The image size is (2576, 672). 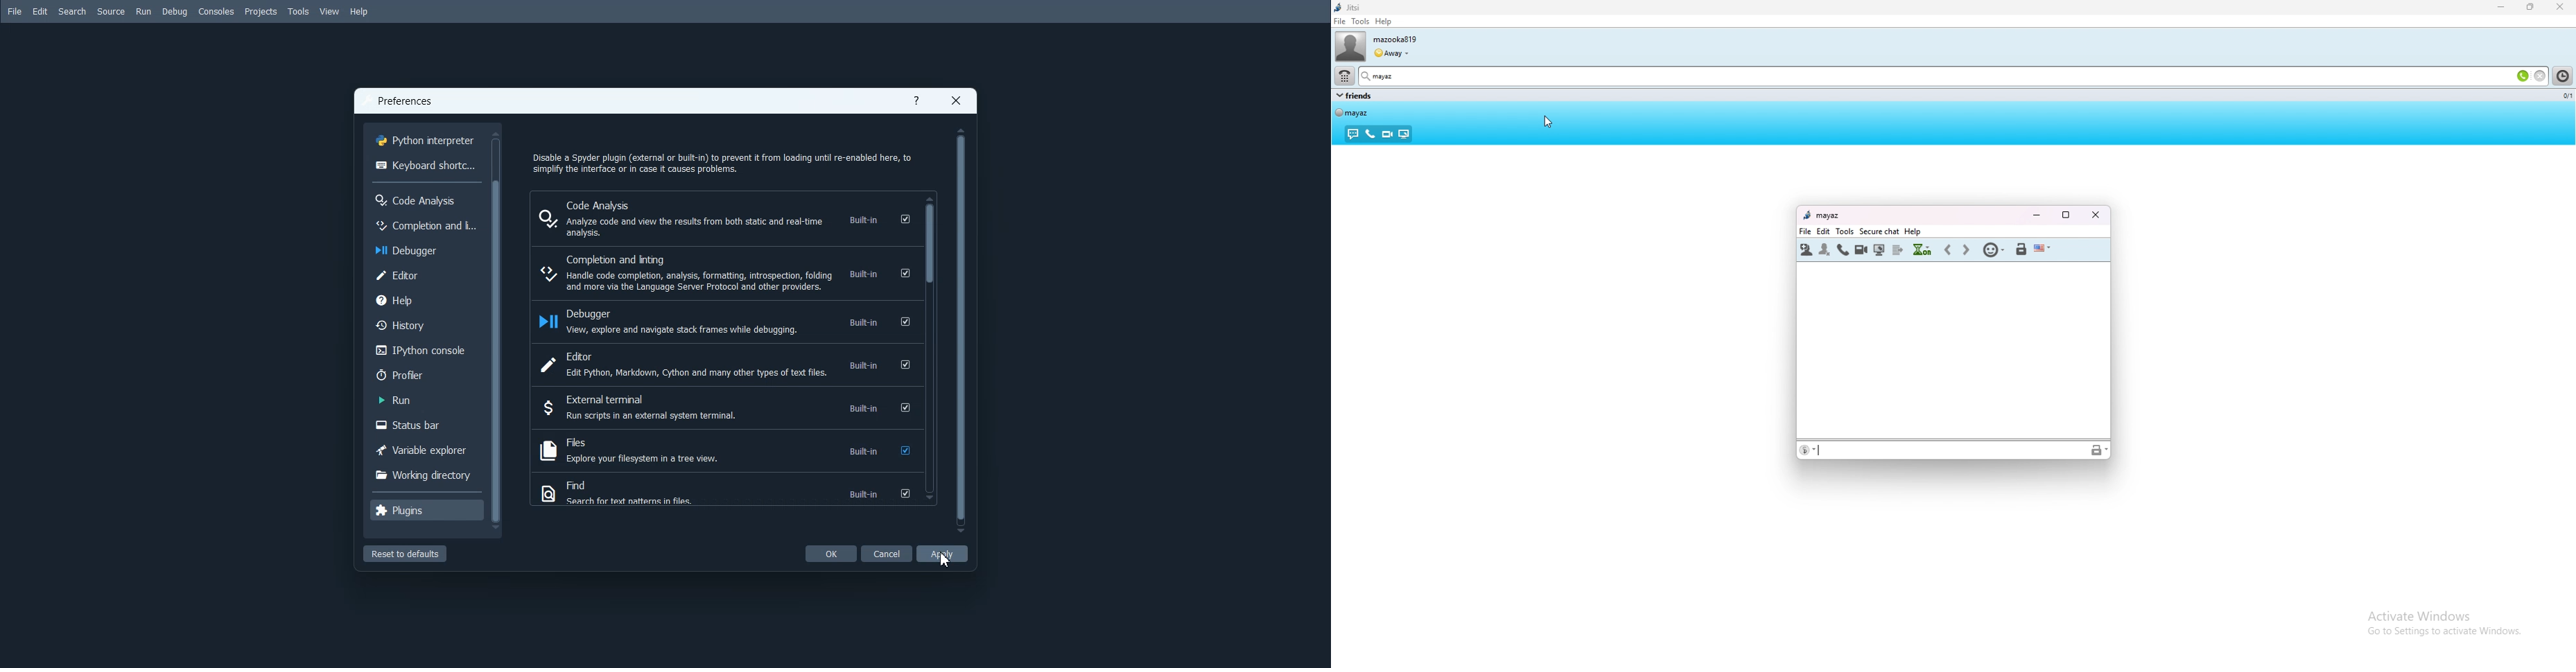 What do you see at coordinates (404, 553) in the screenshot?
I see `Reset to defaults` at bounding box center [404, 553].